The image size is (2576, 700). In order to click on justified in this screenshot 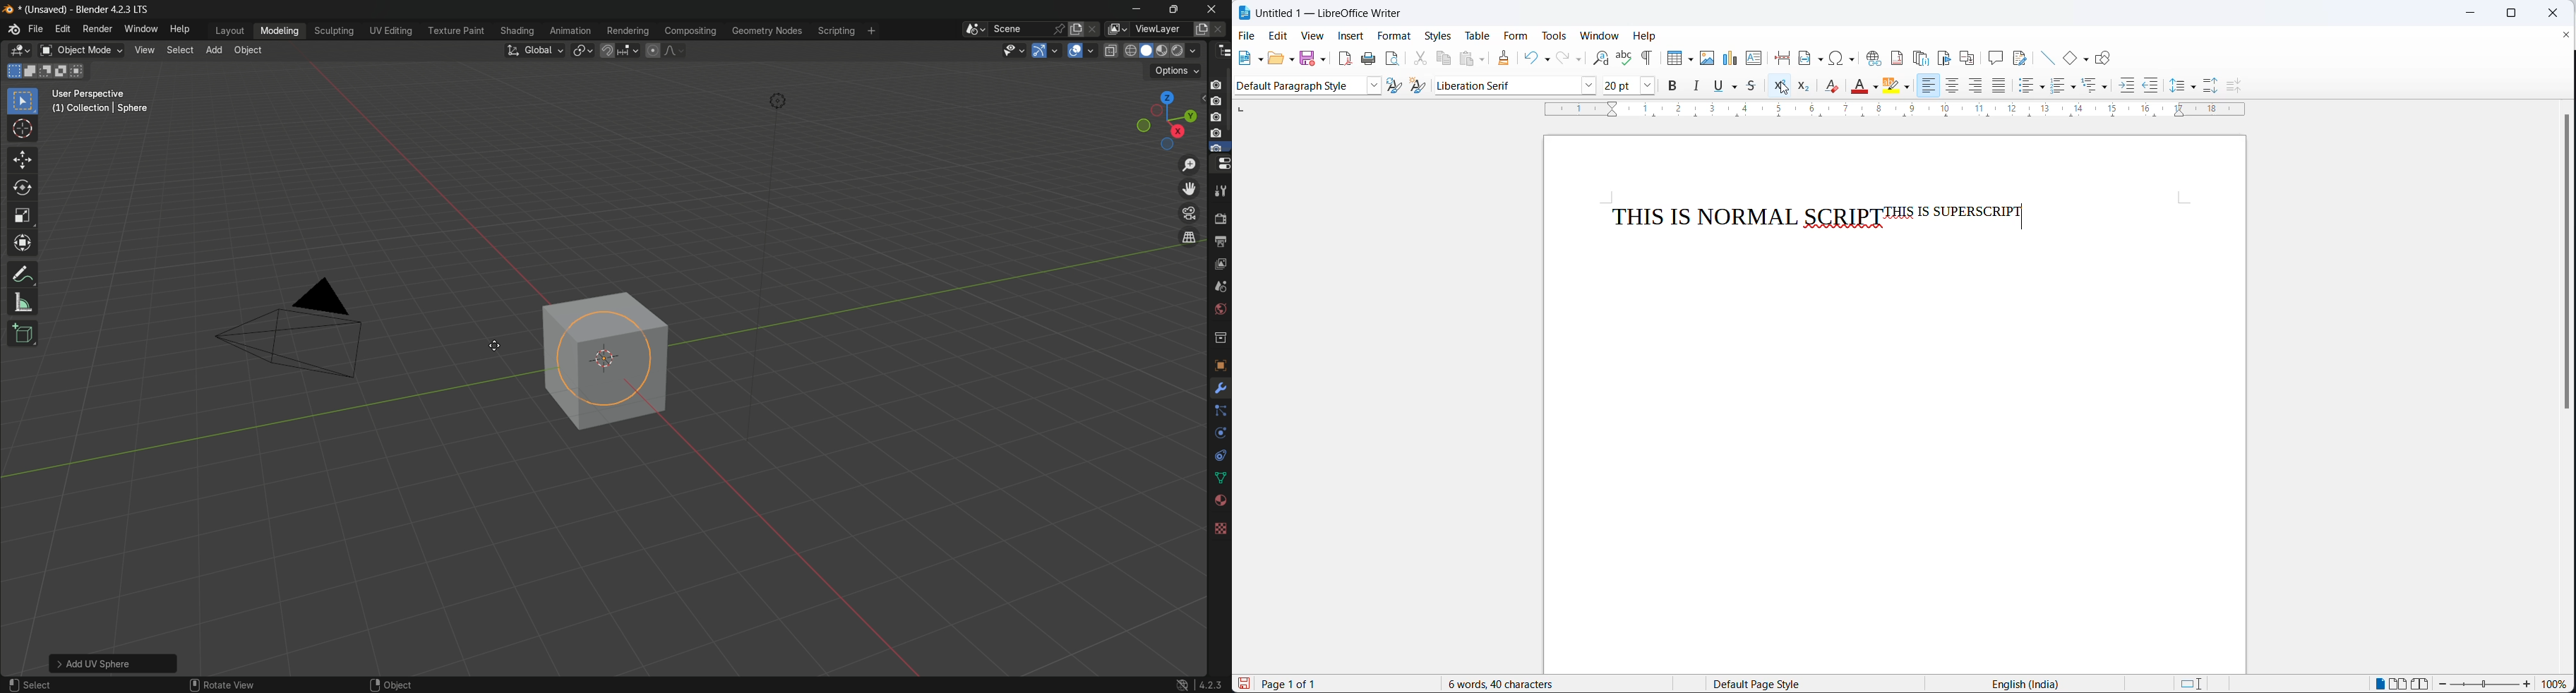, I will do `click(1999, 85)`.